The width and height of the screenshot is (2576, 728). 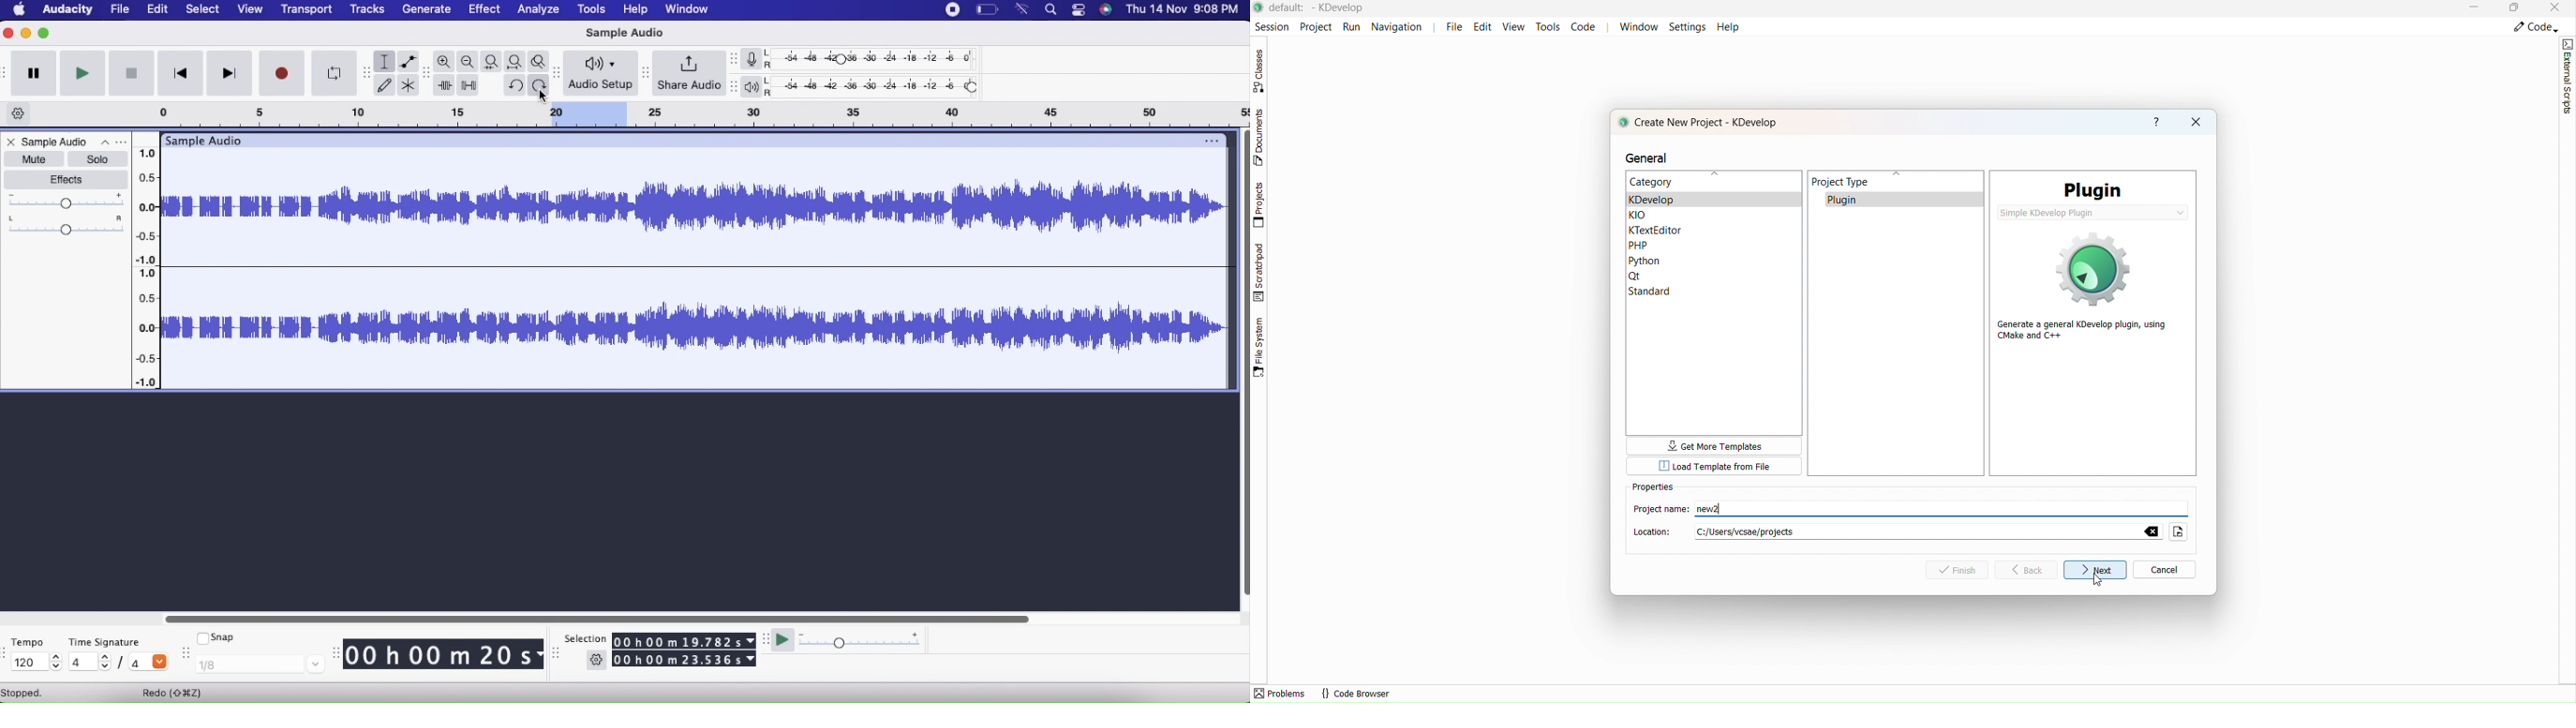 I want to click on Generate, so click(x=426, y=9).